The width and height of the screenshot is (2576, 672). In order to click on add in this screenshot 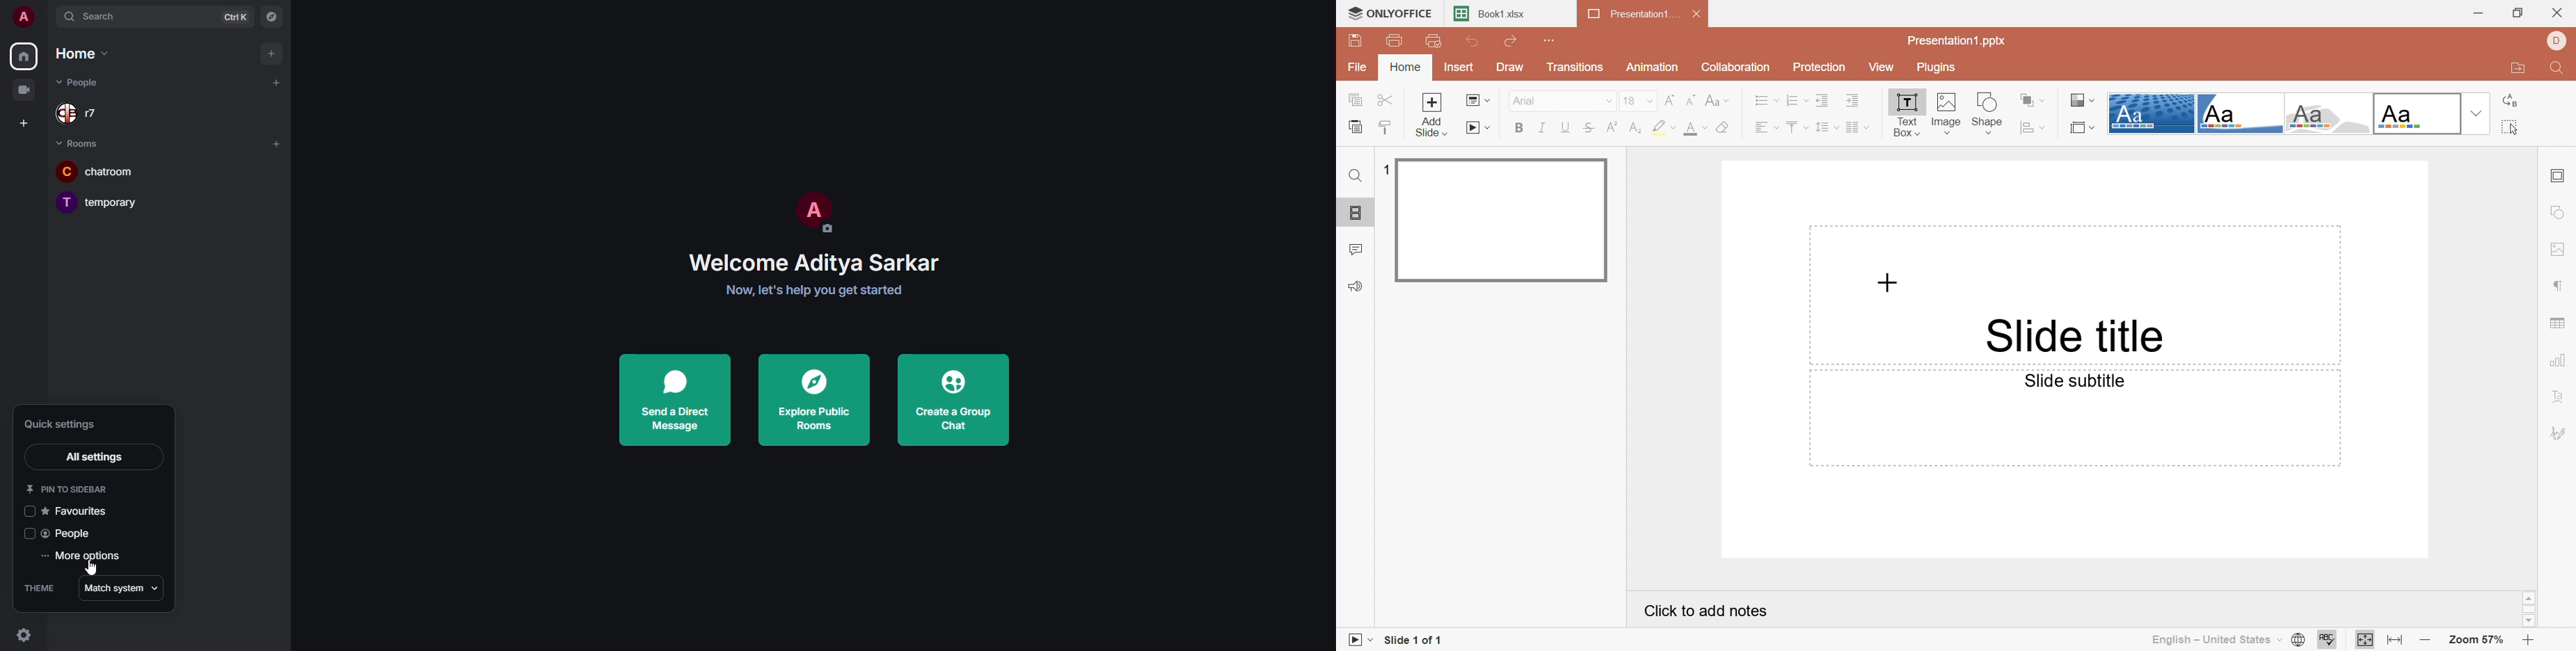, I will do `click(272, 53)`.